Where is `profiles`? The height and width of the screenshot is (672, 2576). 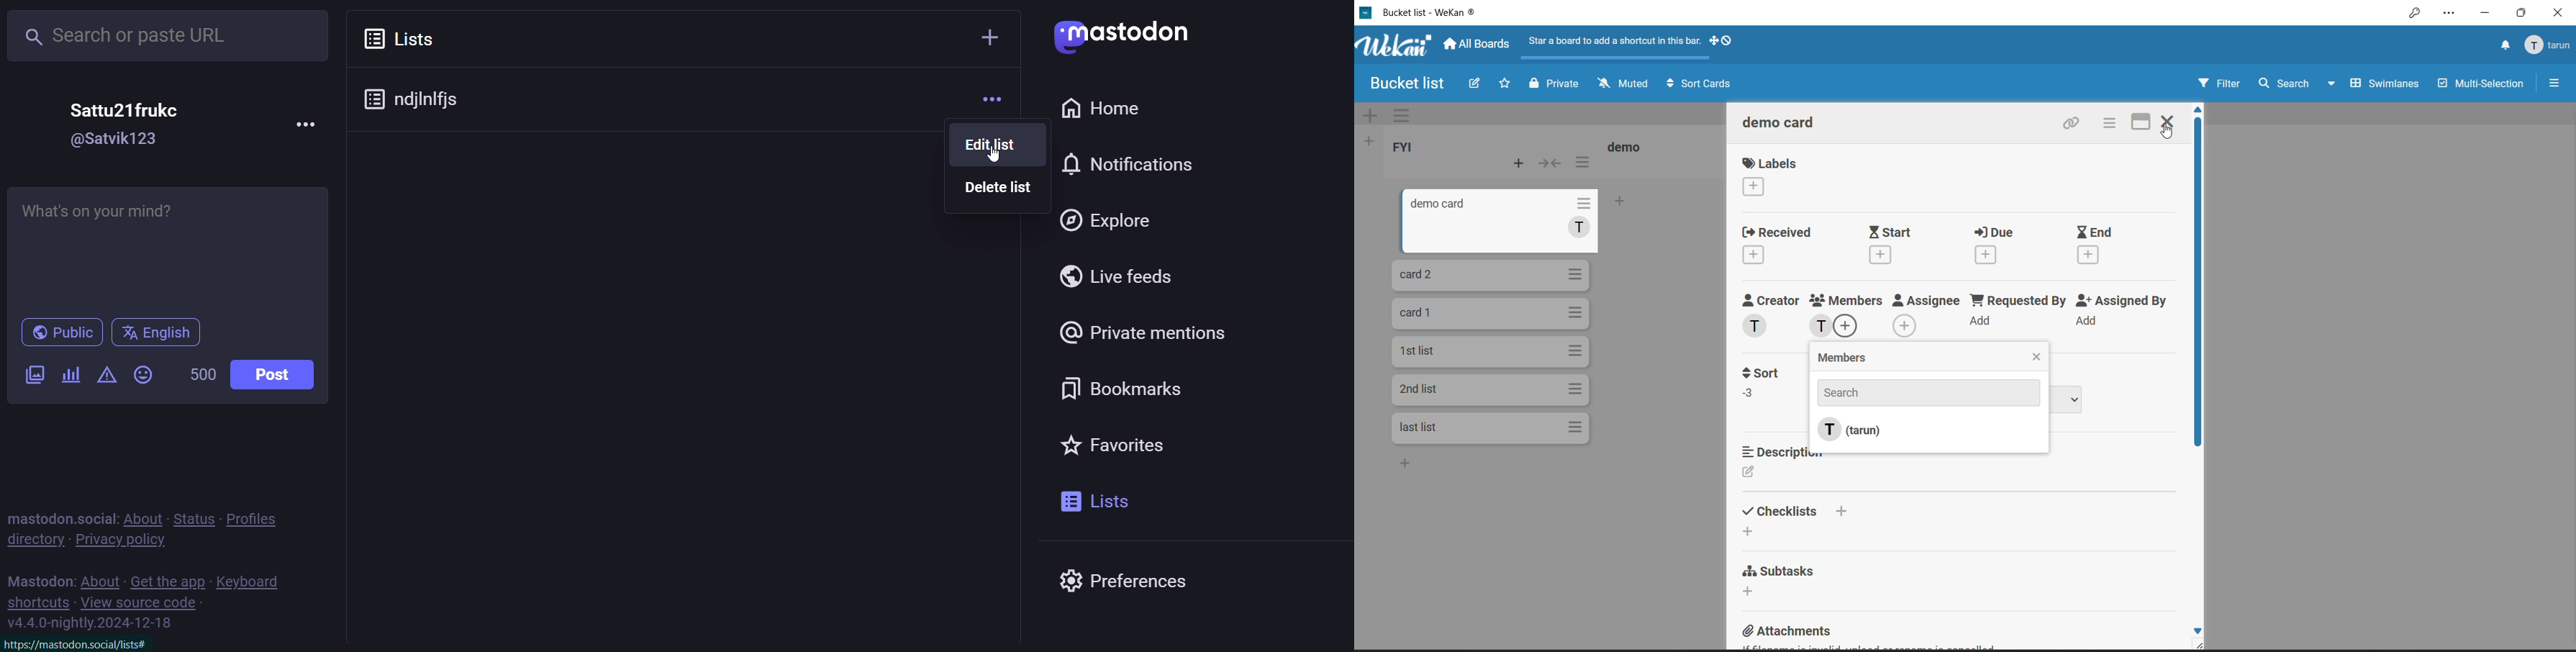
profiles is located at coordinates (258, 517).